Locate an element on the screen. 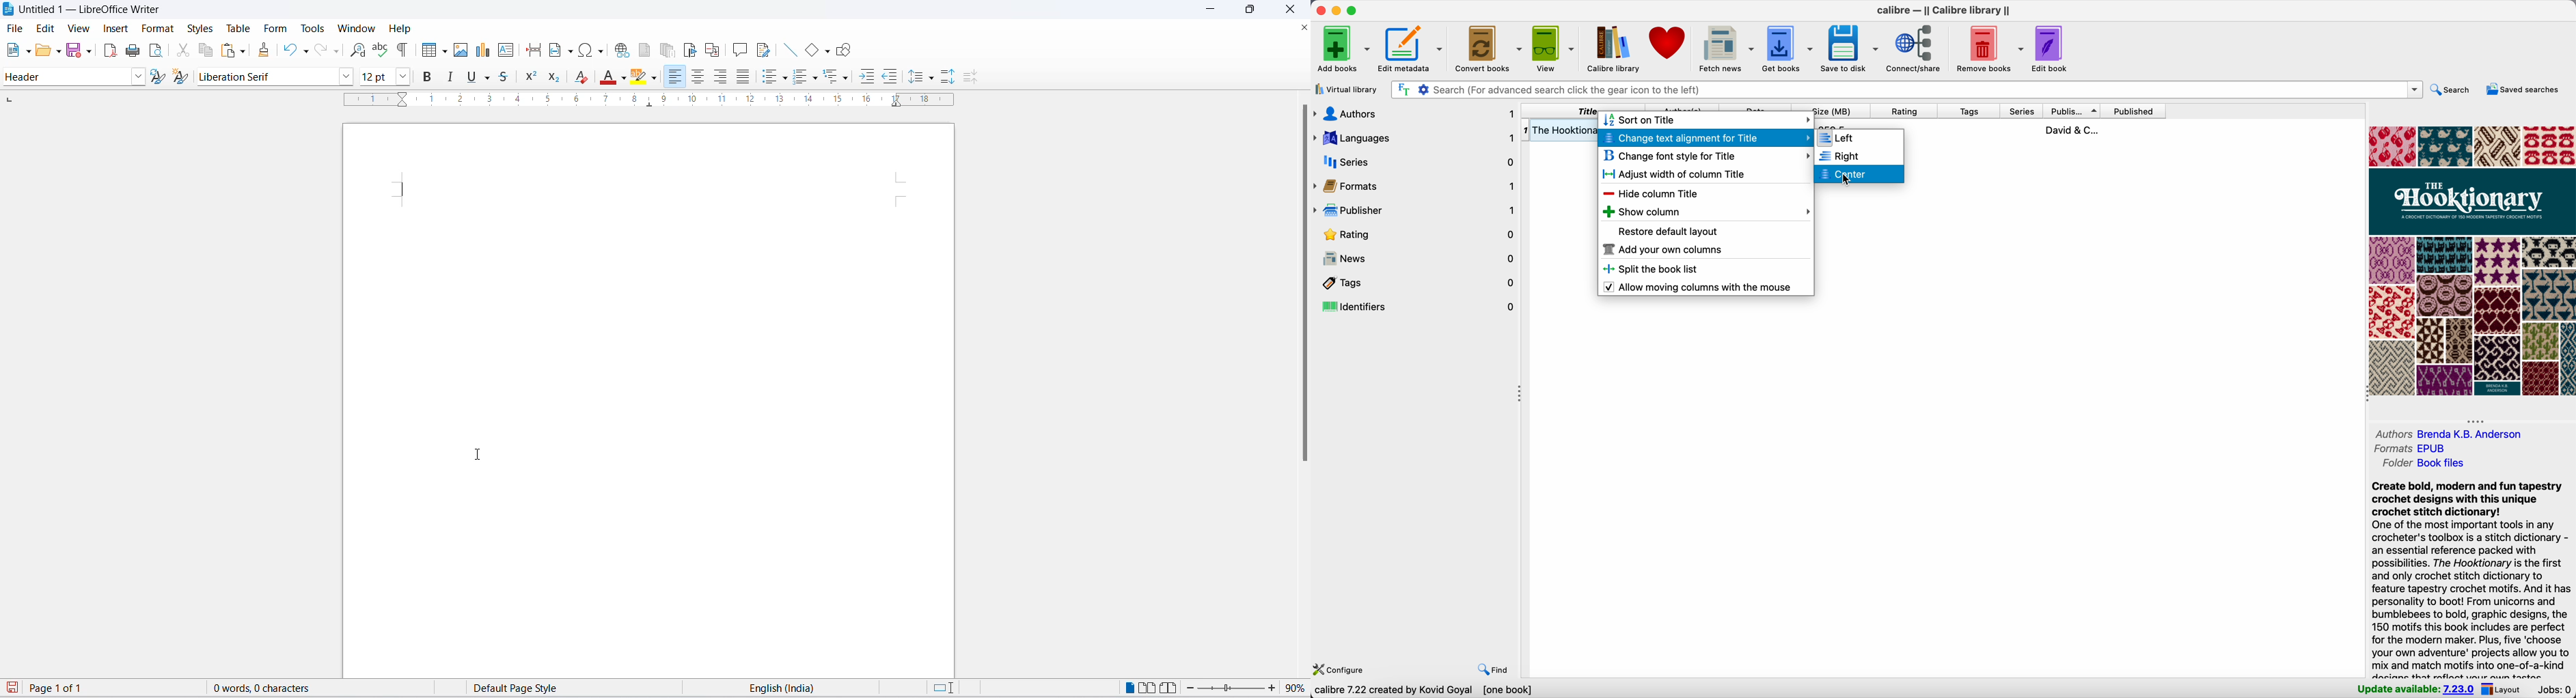  format is located at coordinates (159, 28).